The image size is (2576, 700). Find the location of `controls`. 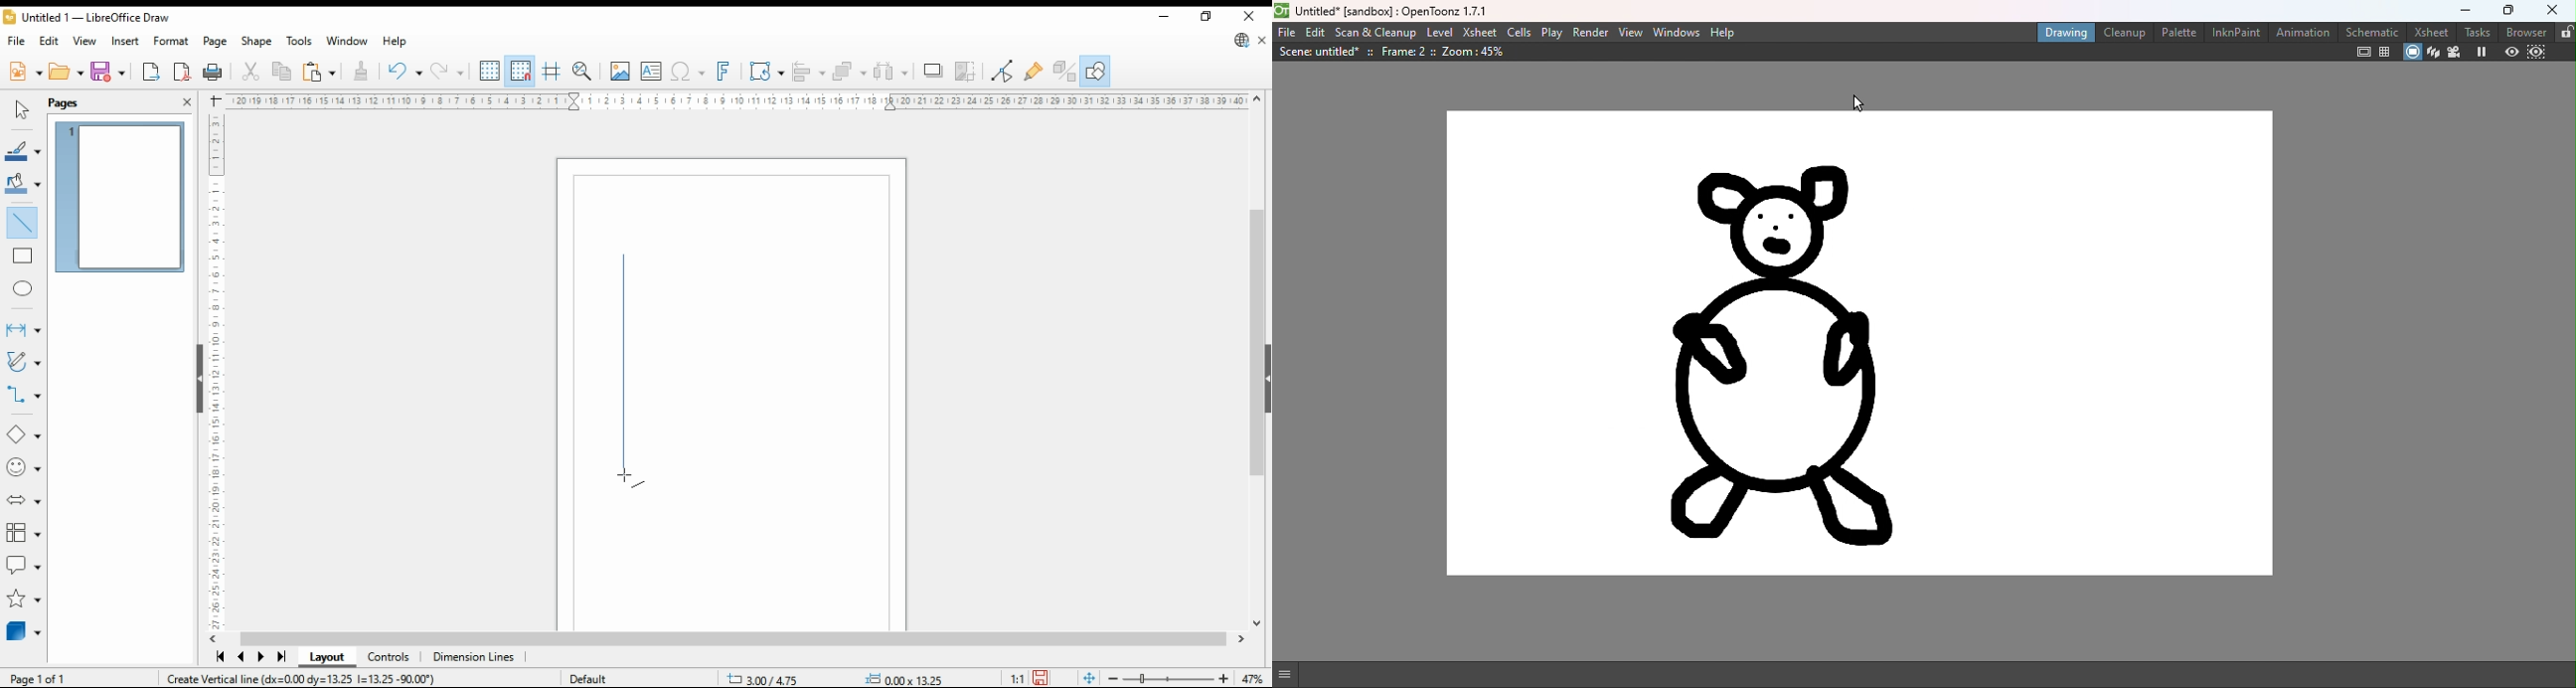

controls is located at coordinates (391, 659).